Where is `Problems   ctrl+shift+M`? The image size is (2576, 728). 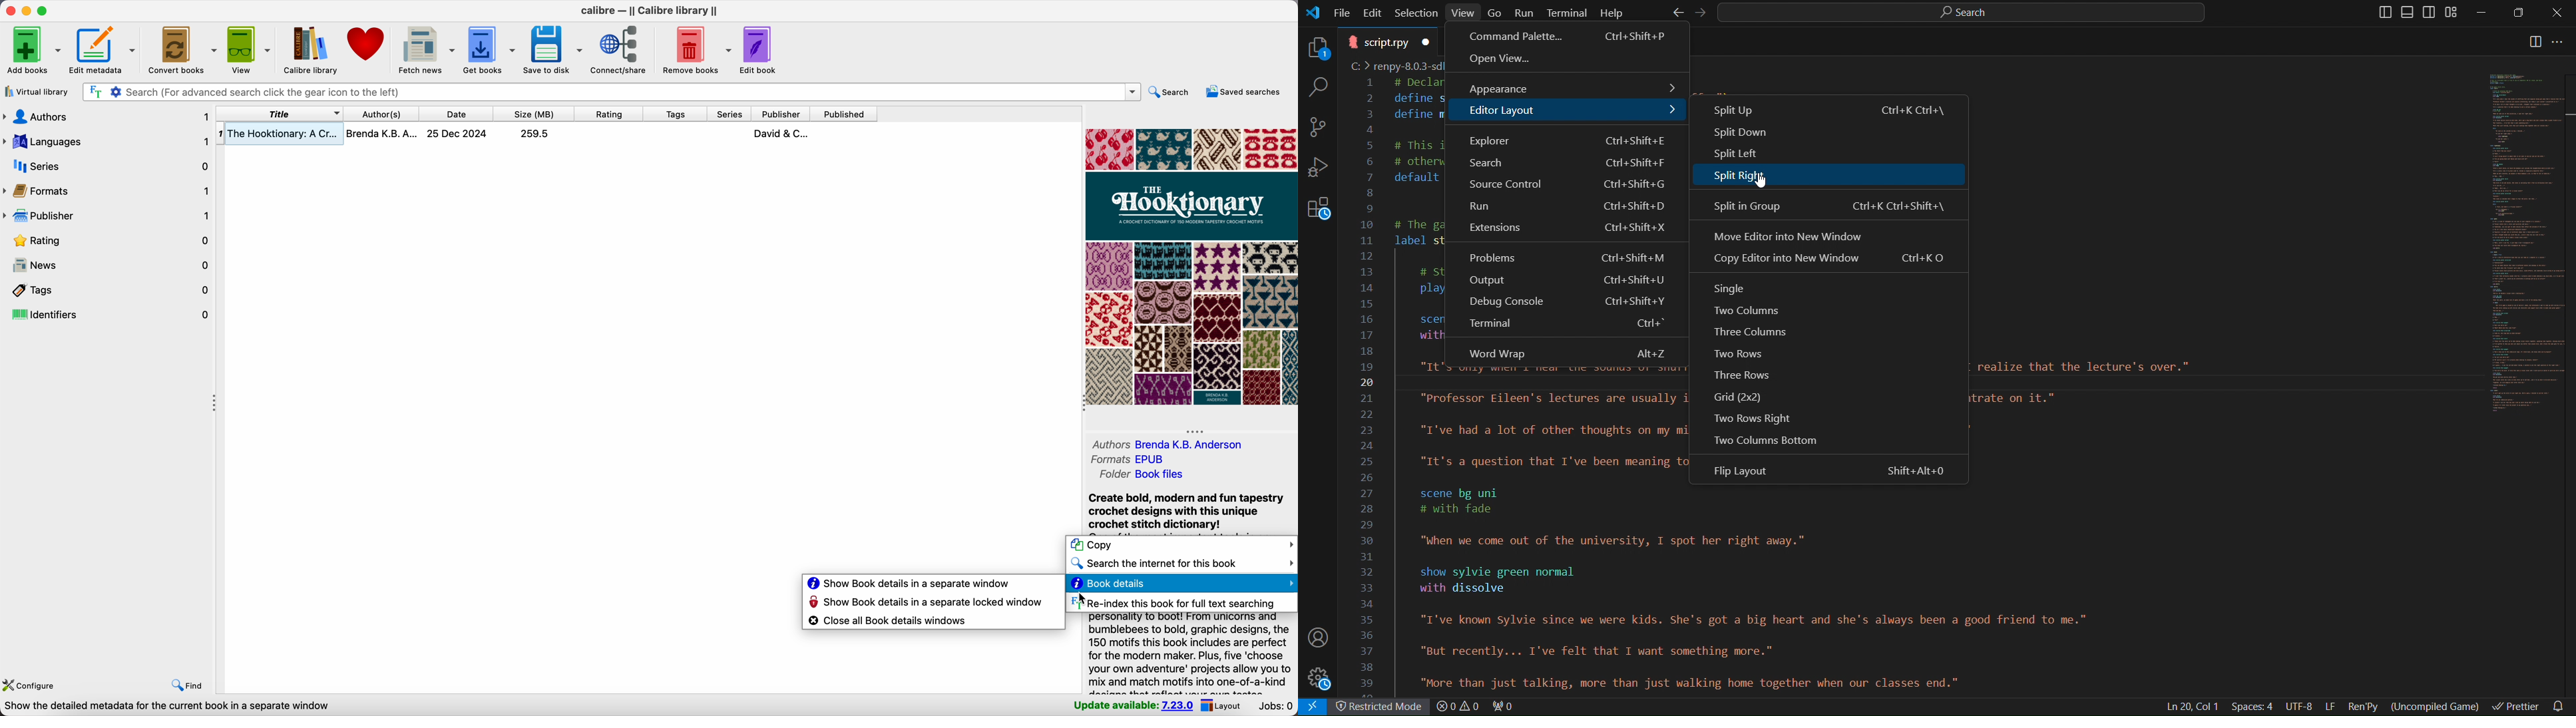
Problems   ctrl+shift+M is located at coordinates (1567, 256).